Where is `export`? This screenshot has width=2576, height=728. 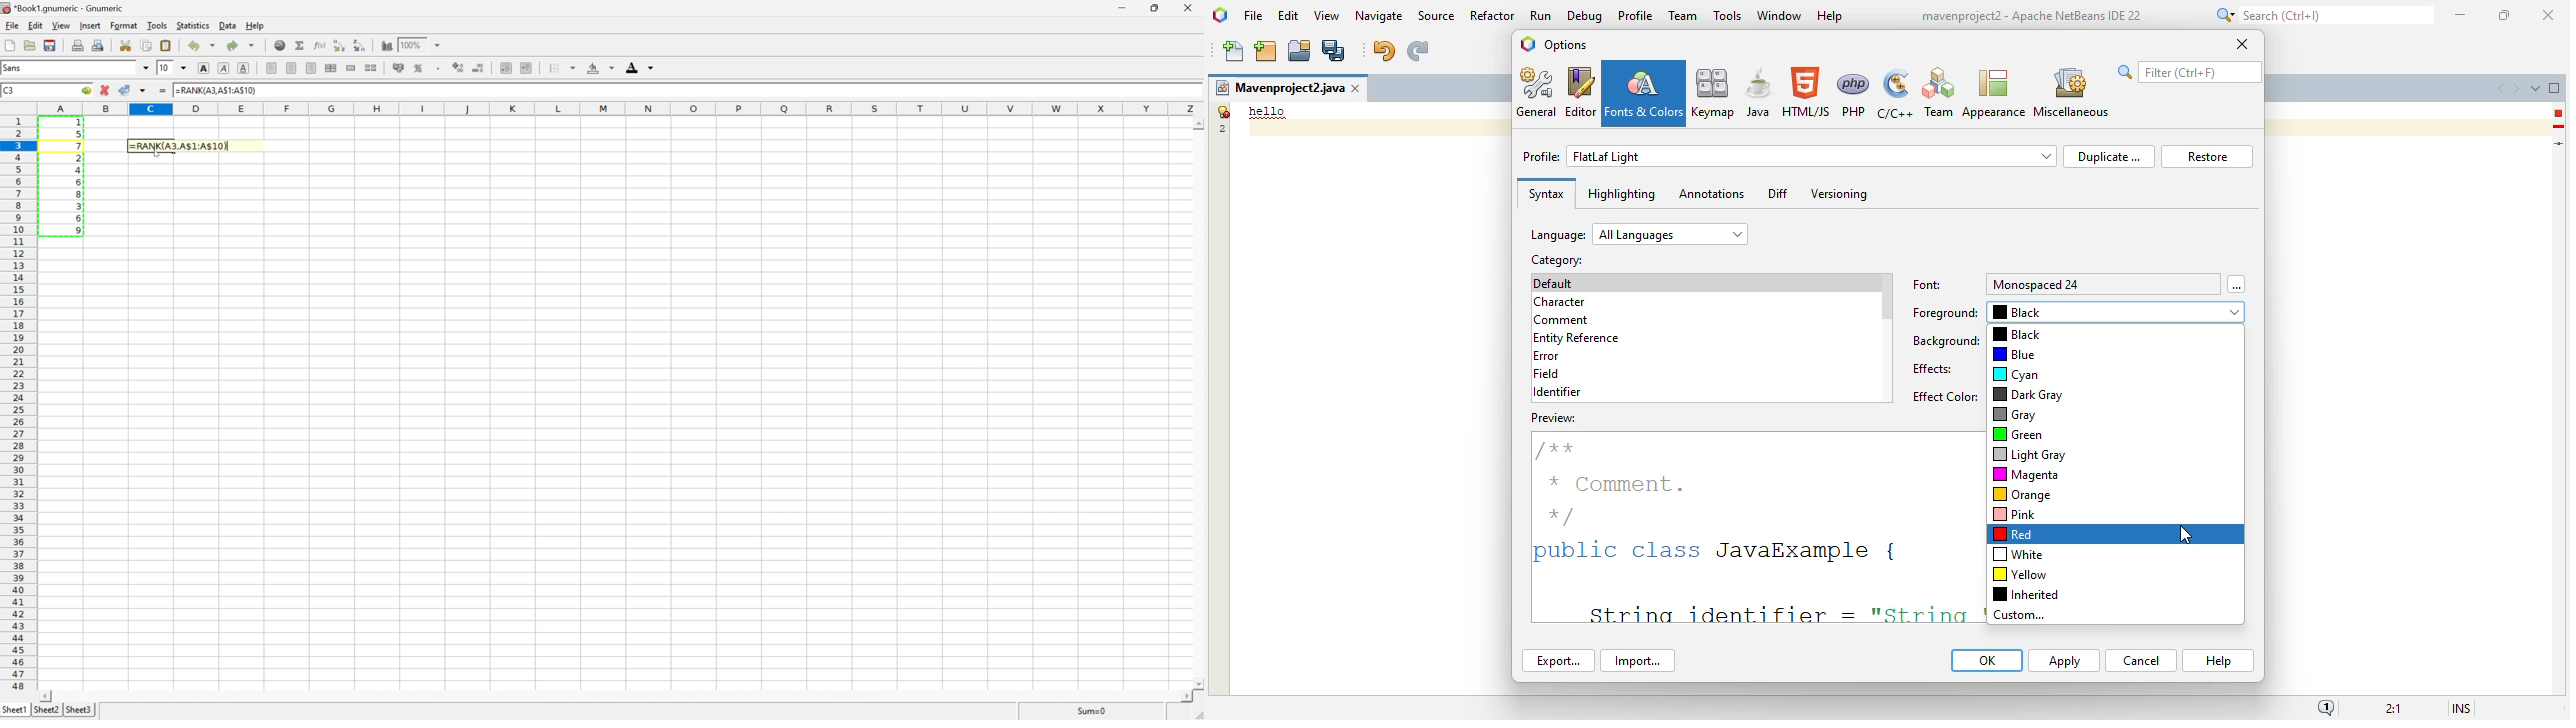
export is located at coordinates (1559, 660).